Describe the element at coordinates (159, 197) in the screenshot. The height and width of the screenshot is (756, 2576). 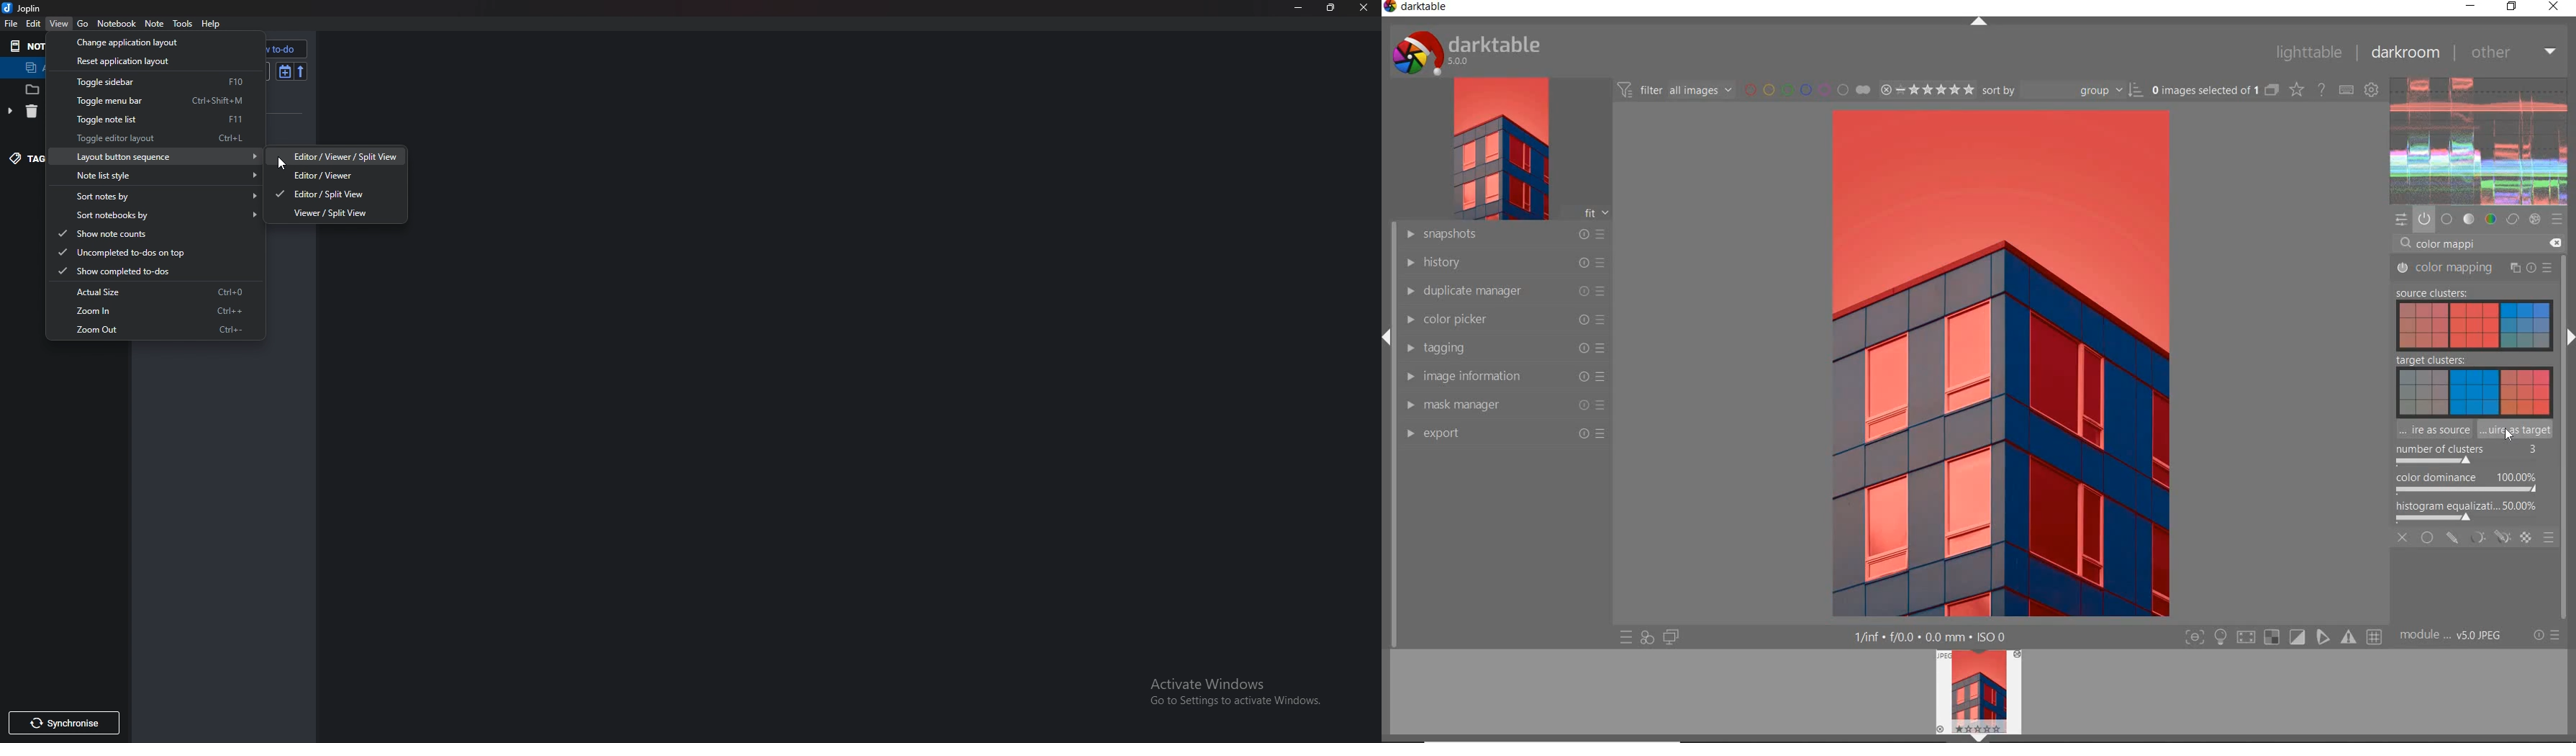
I see `Sort notes by` at that location.